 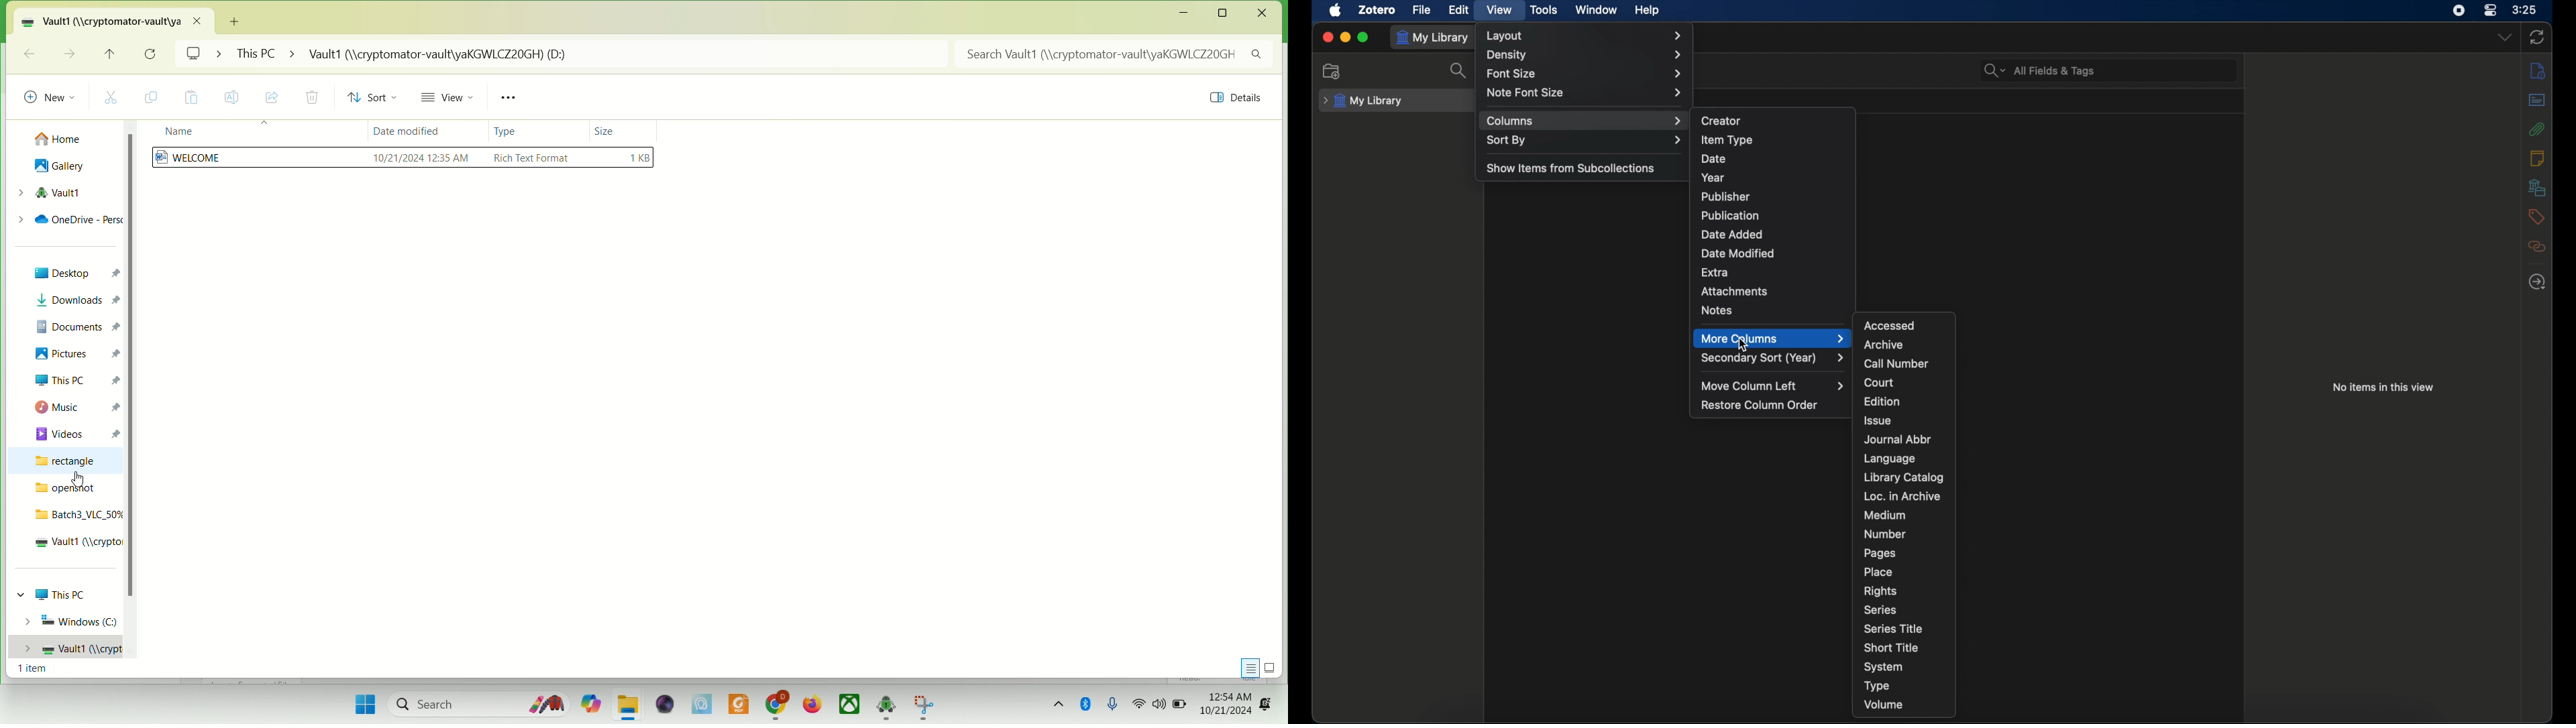 I want to click on Bluetooth, so click(x=1086, y=701).